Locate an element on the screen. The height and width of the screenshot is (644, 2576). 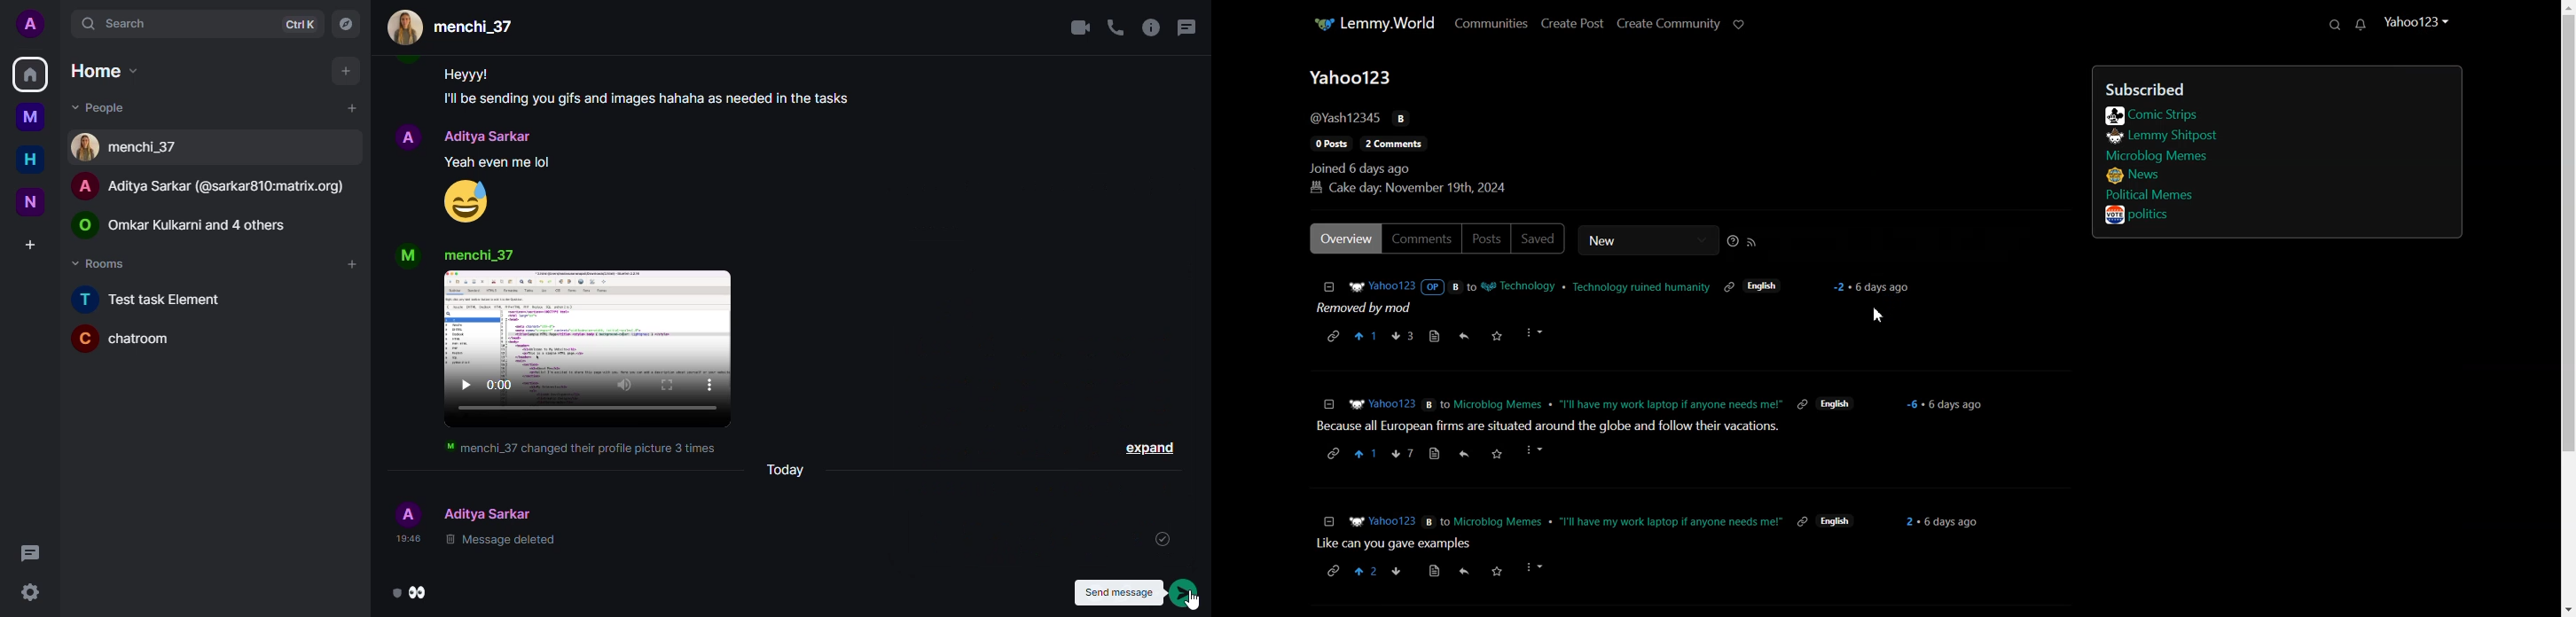
people is located at coordinates (490, 136).